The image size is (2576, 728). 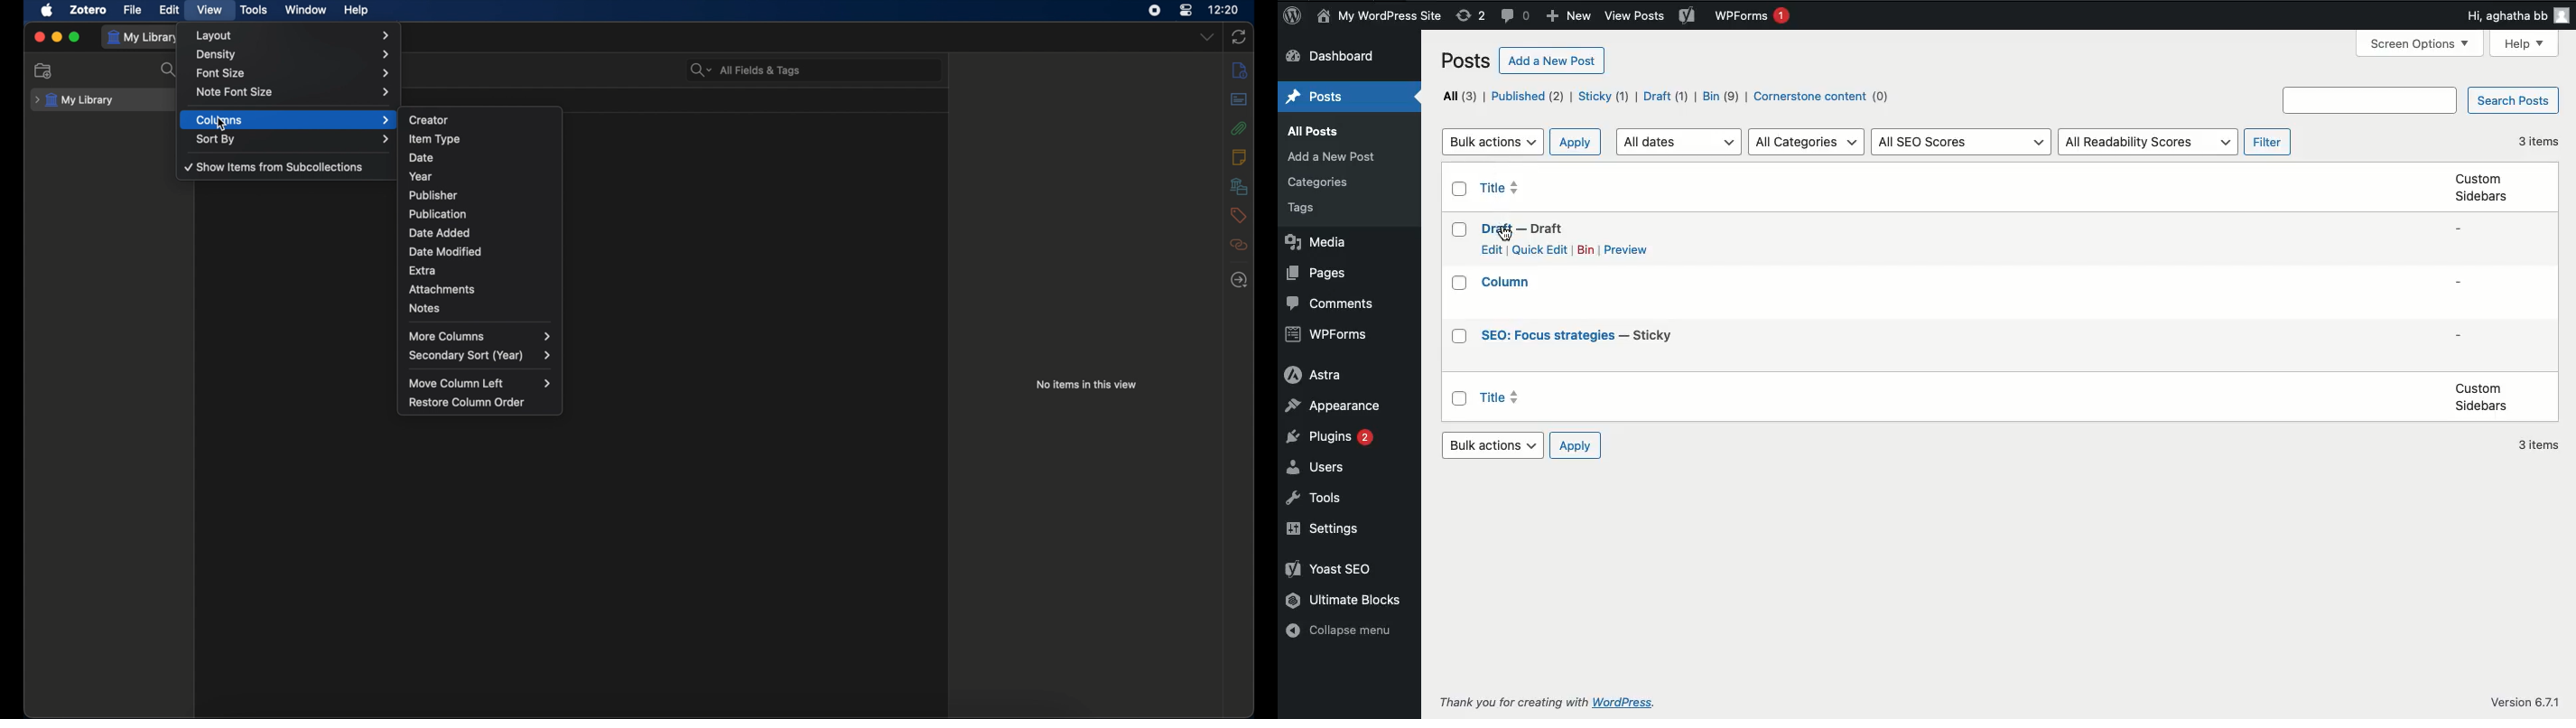 What do you see at coordinates (2481, 397) in the screenshot?
I see `Custom sidebars` at bounding box center [2481, 397].